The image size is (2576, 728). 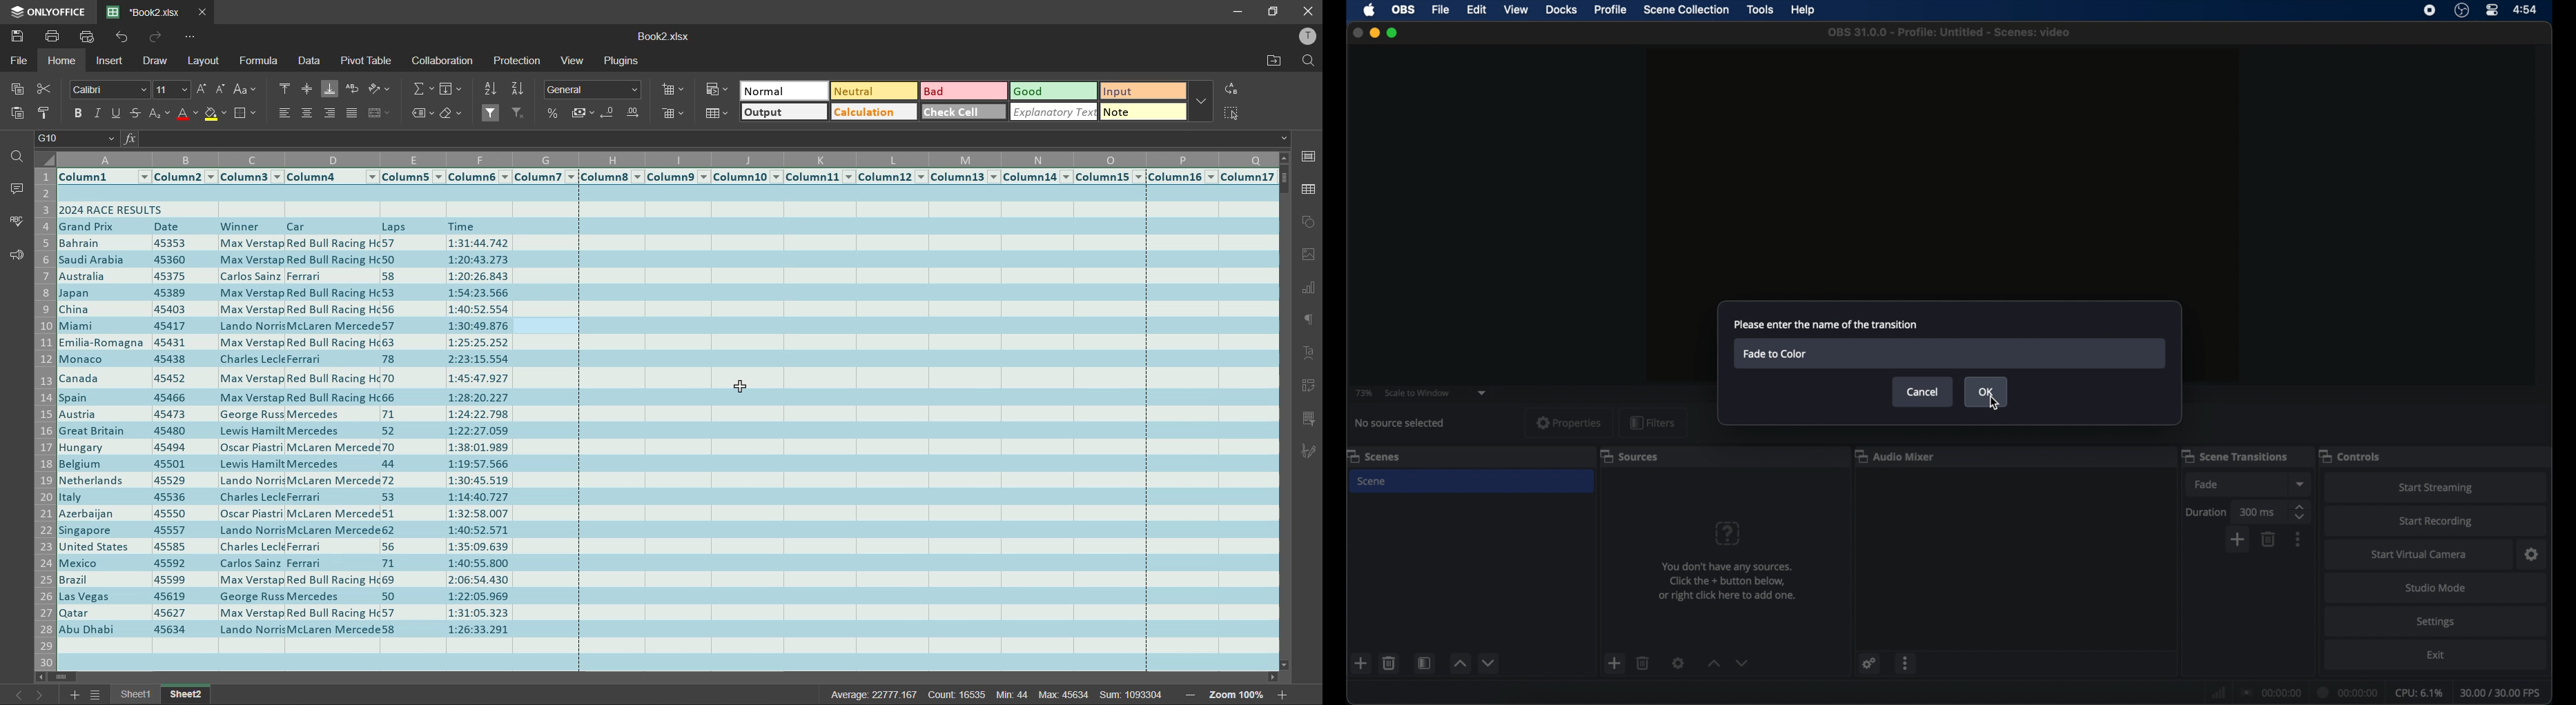 I want to click on scale to window, so click(x=1418, y=394).